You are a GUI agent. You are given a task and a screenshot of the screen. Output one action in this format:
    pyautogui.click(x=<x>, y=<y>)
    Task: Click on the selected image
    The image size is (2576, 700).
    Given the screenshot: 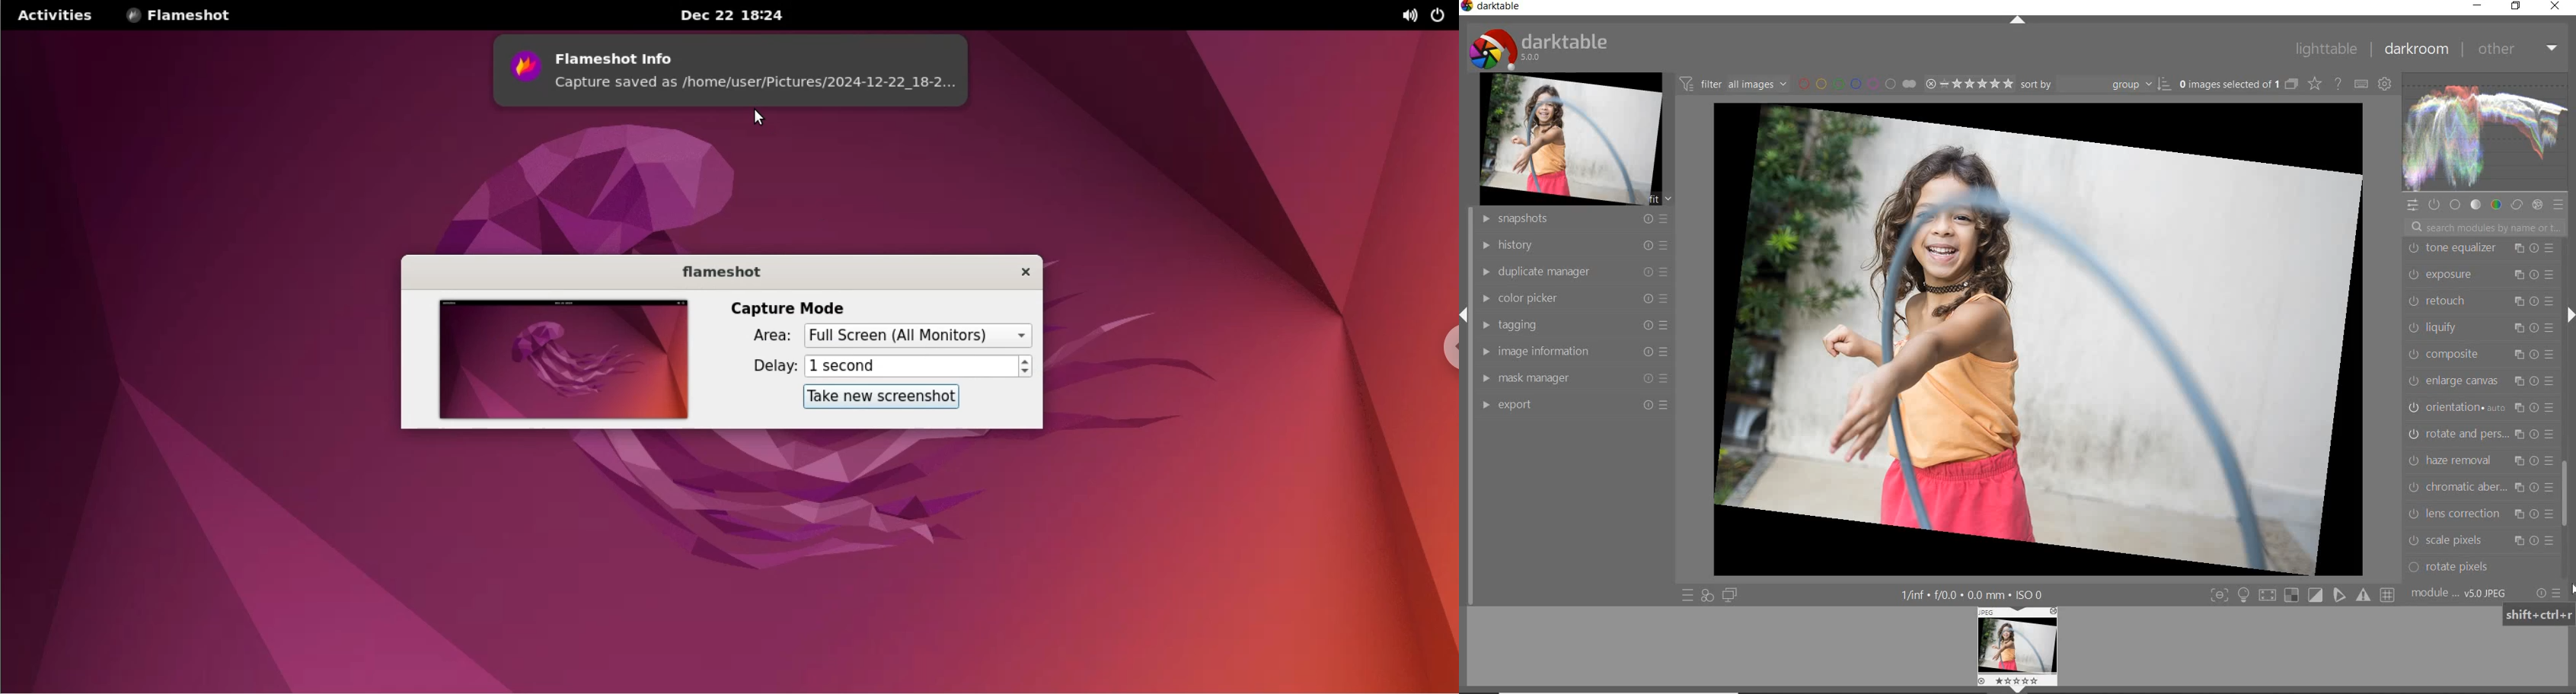 What is the action you would take?
    pyautogui.click(x=2039, y=338)
    